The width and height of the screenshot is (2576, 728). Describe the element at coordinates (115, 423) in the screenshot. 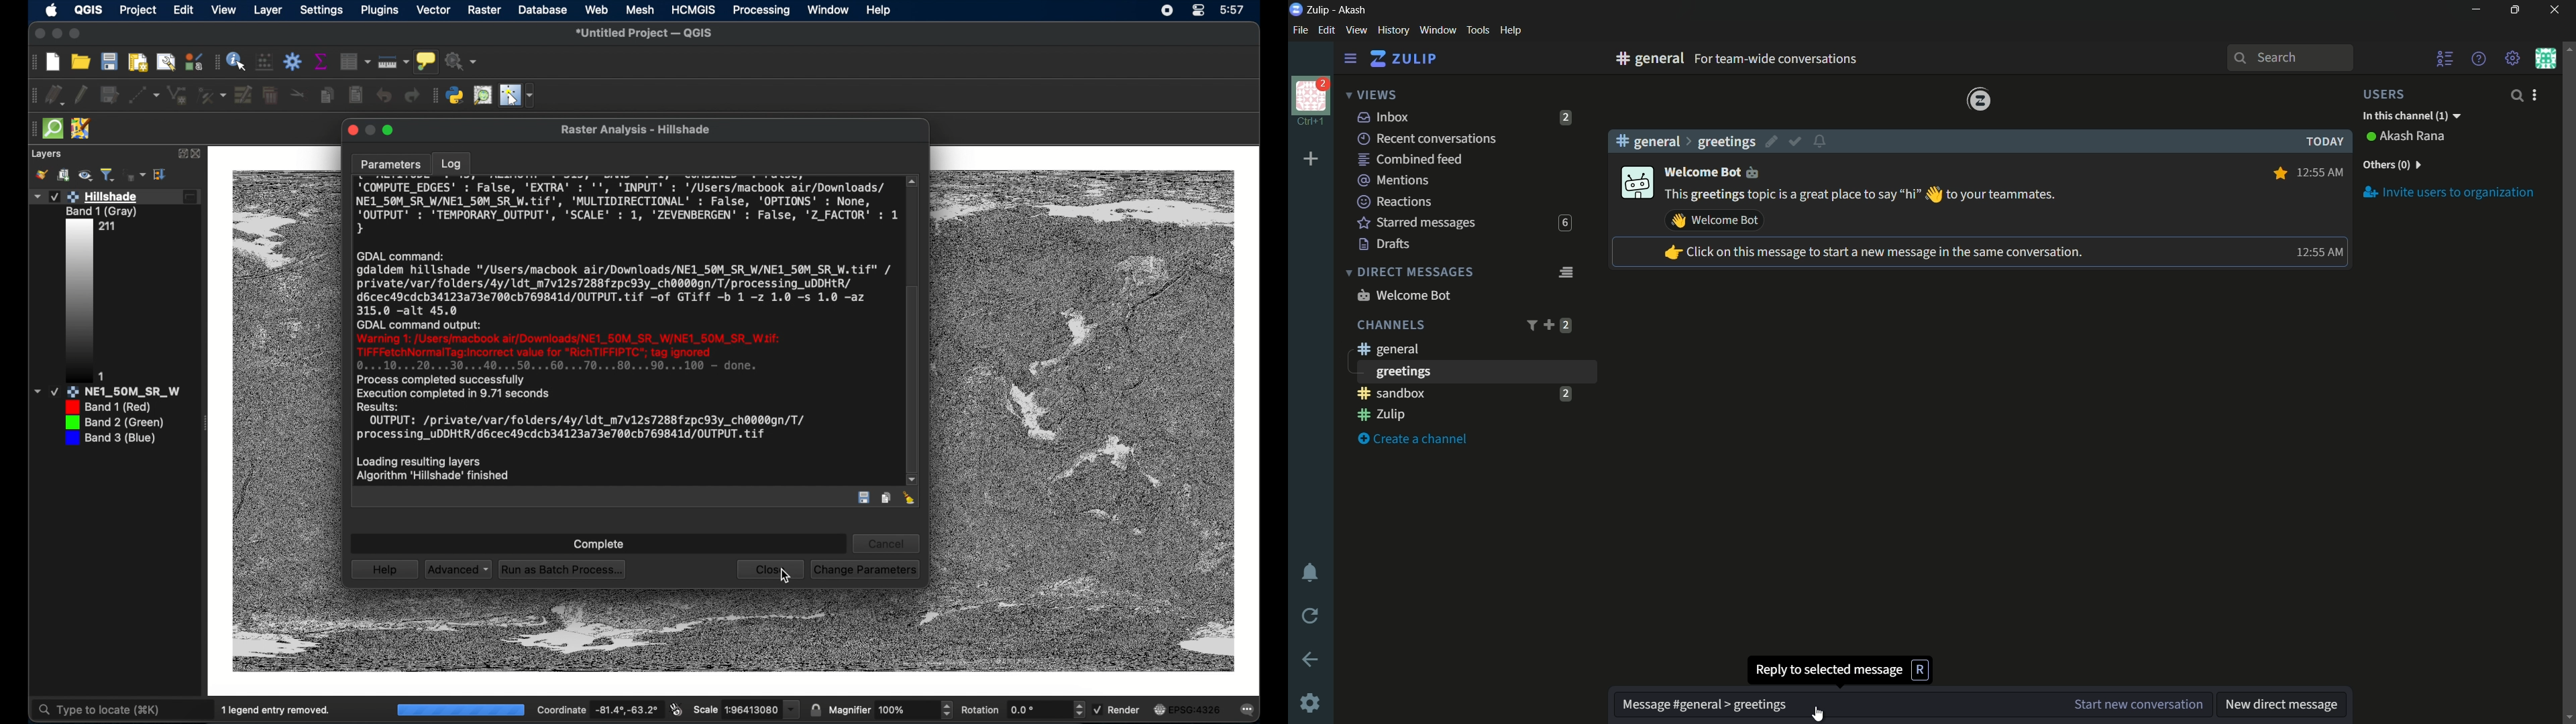

I see `layer 2` at that location.